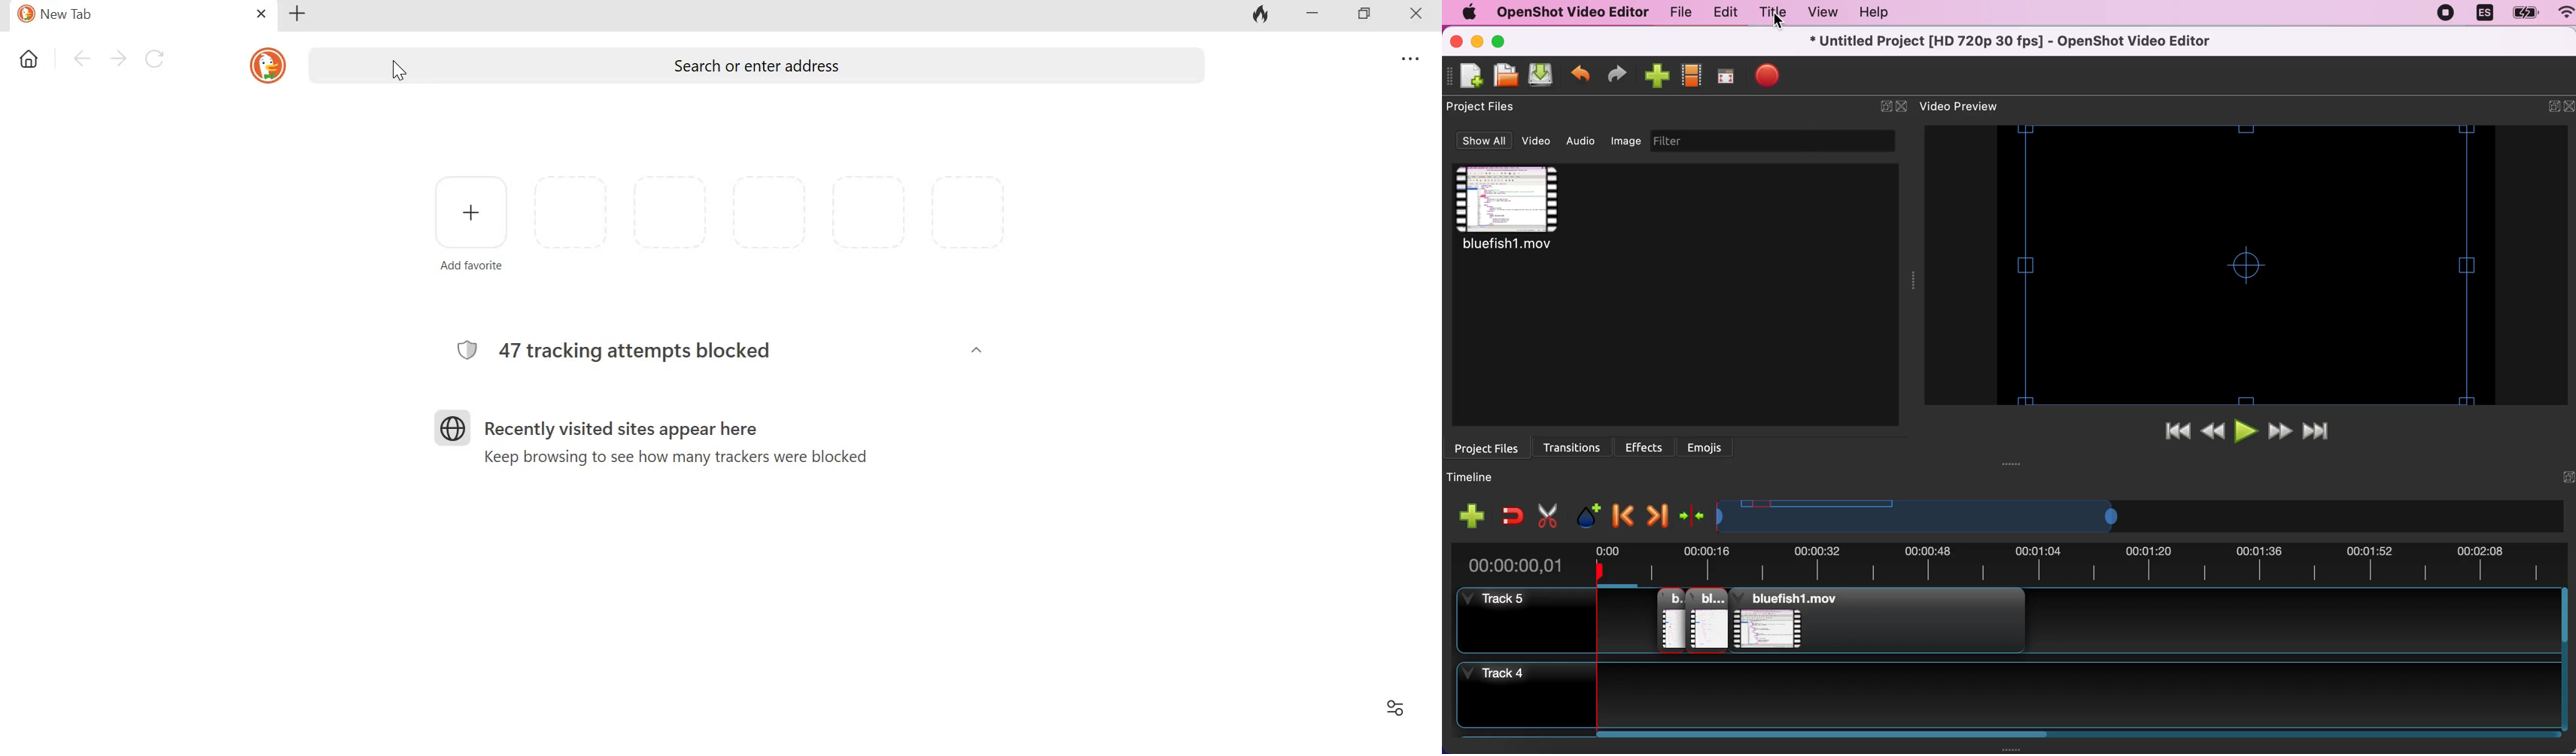  What do you see at coordinates (806, 65) in the screenshot?
I see `Search or enter address` at bounding box center [806, 65].